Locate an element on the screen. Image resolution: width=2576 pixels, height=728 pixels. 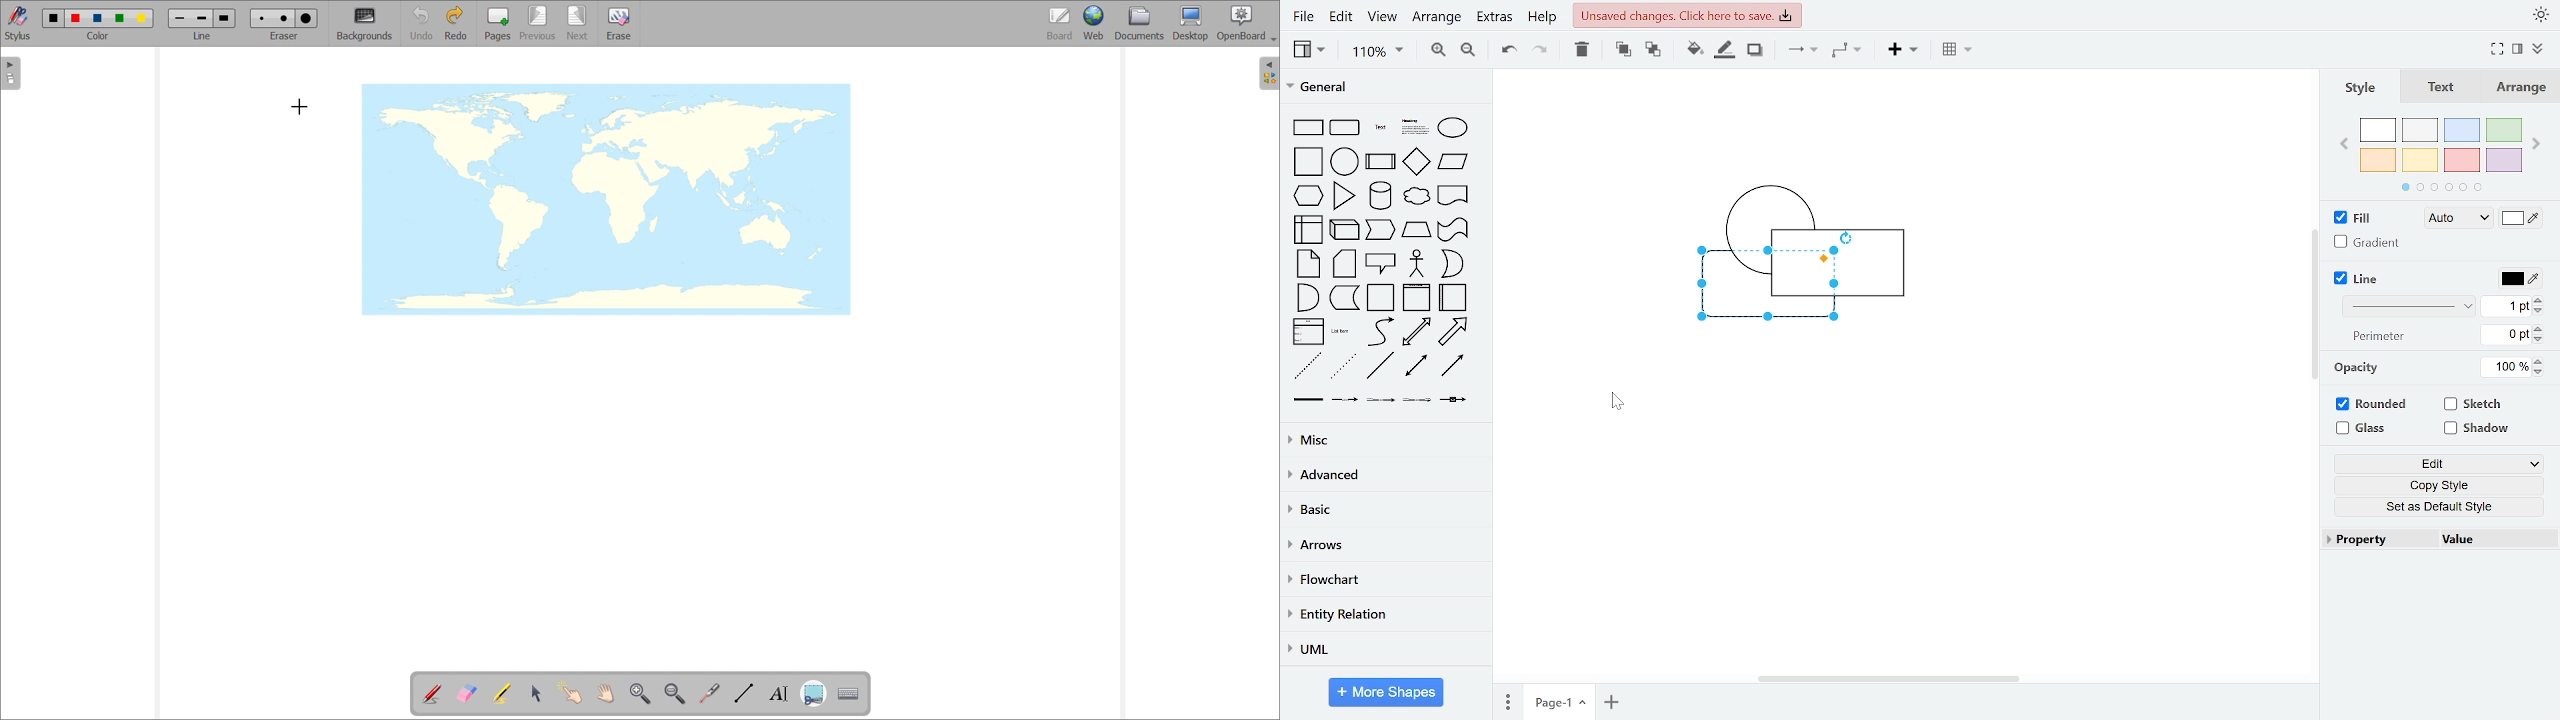
zoom in is located at coordinates (1439, 51).